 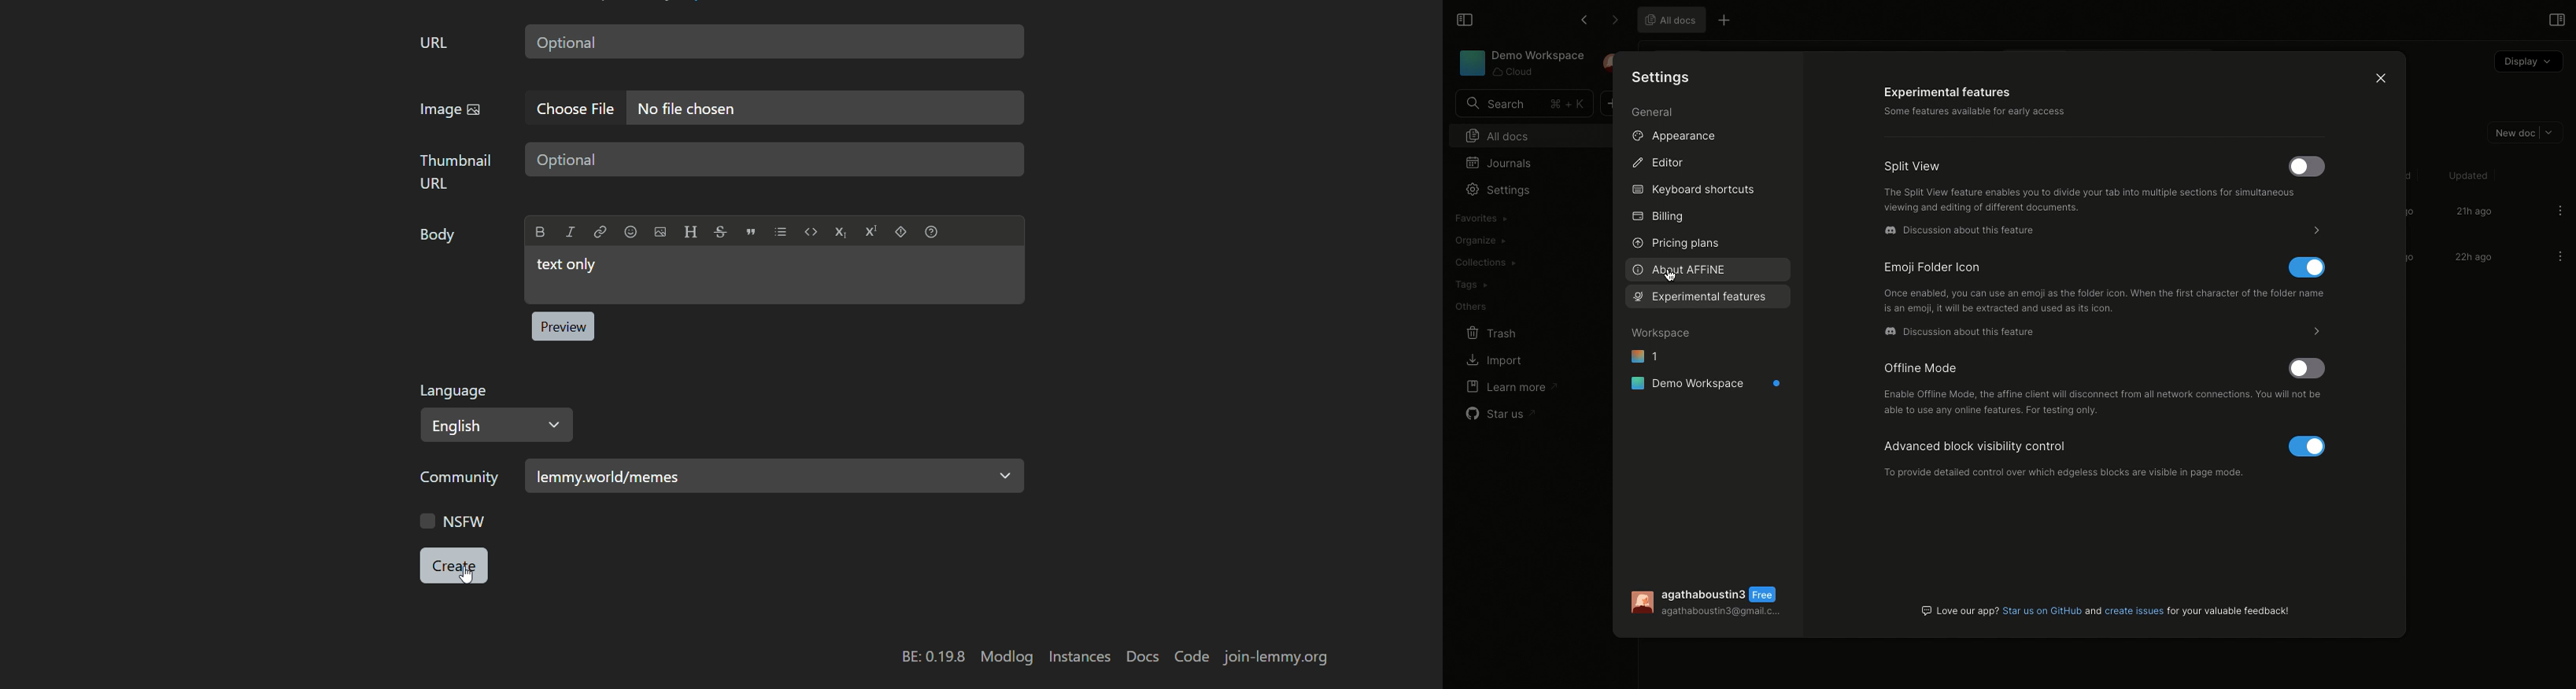 What do you see at coordinates (1680, 270) in the screenshot?
I see `About AFFINE` at bounding box center [1680, 270].